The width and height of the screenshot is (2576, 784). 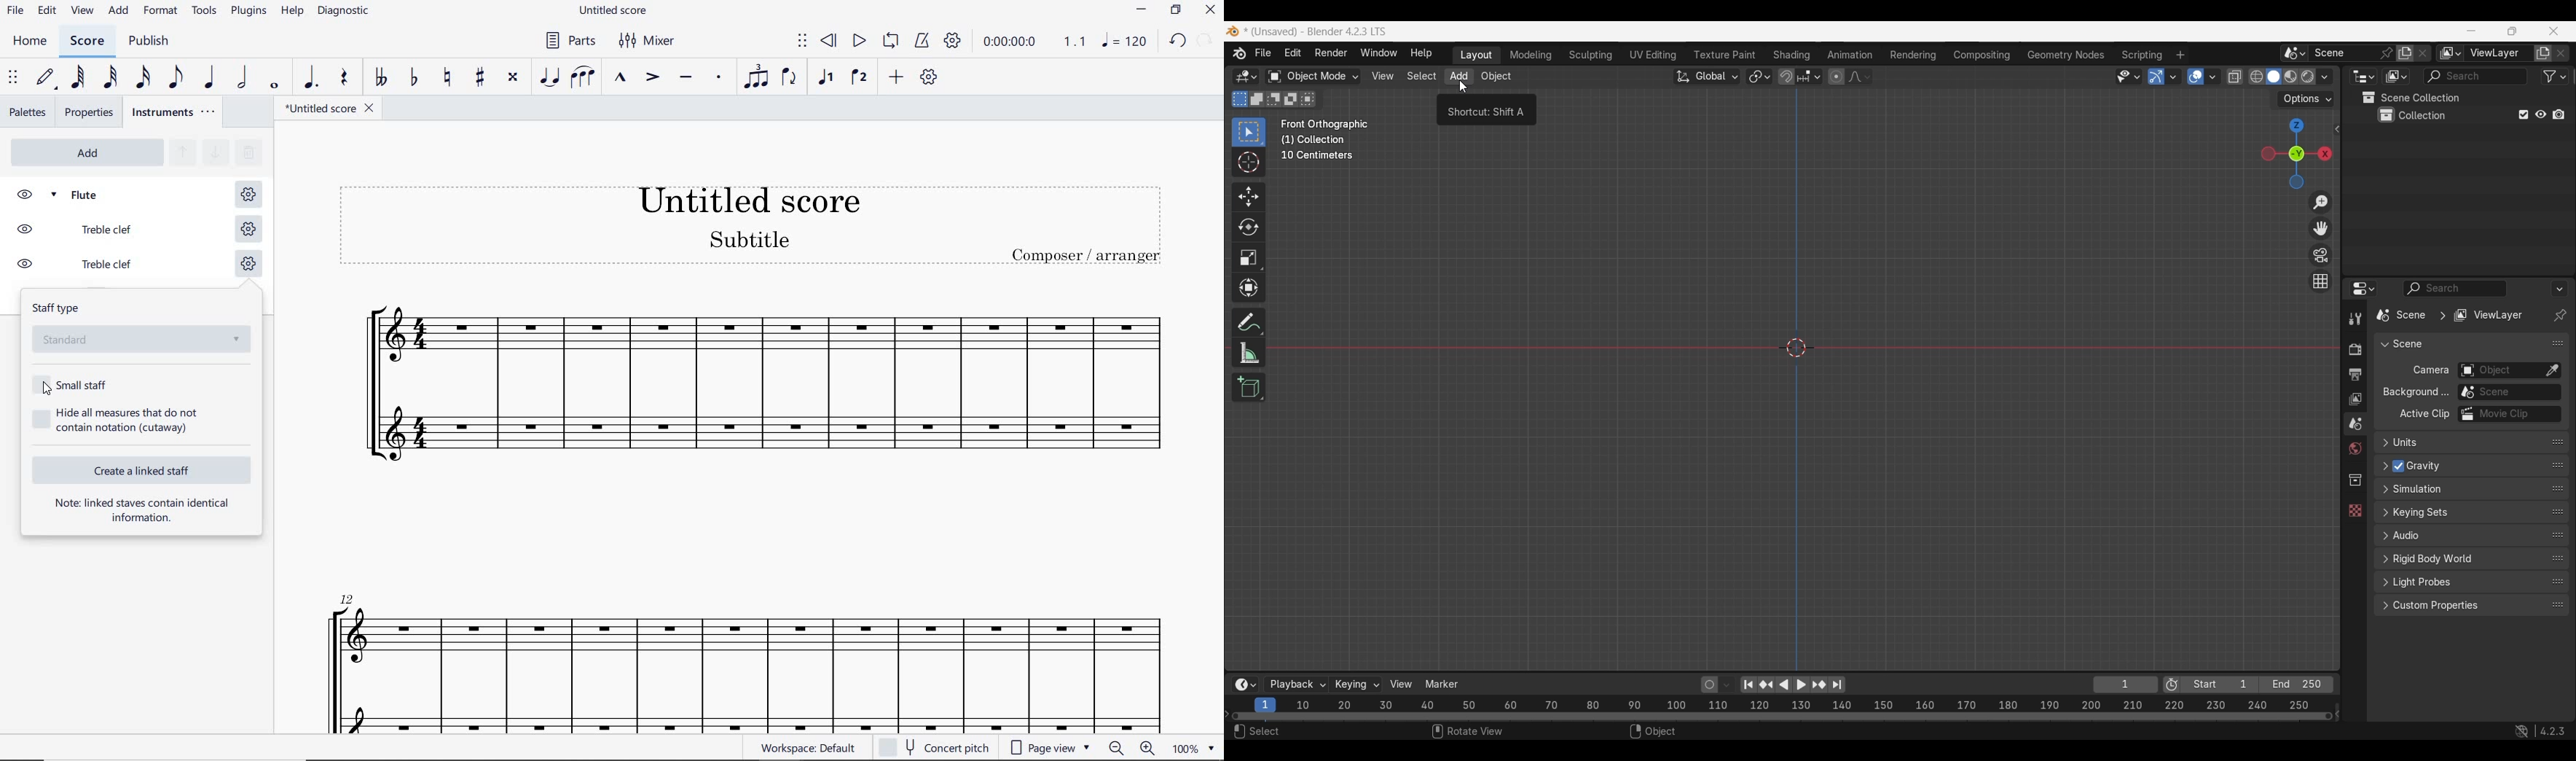 I want to click on restore down, so click(x=1175, y=10).